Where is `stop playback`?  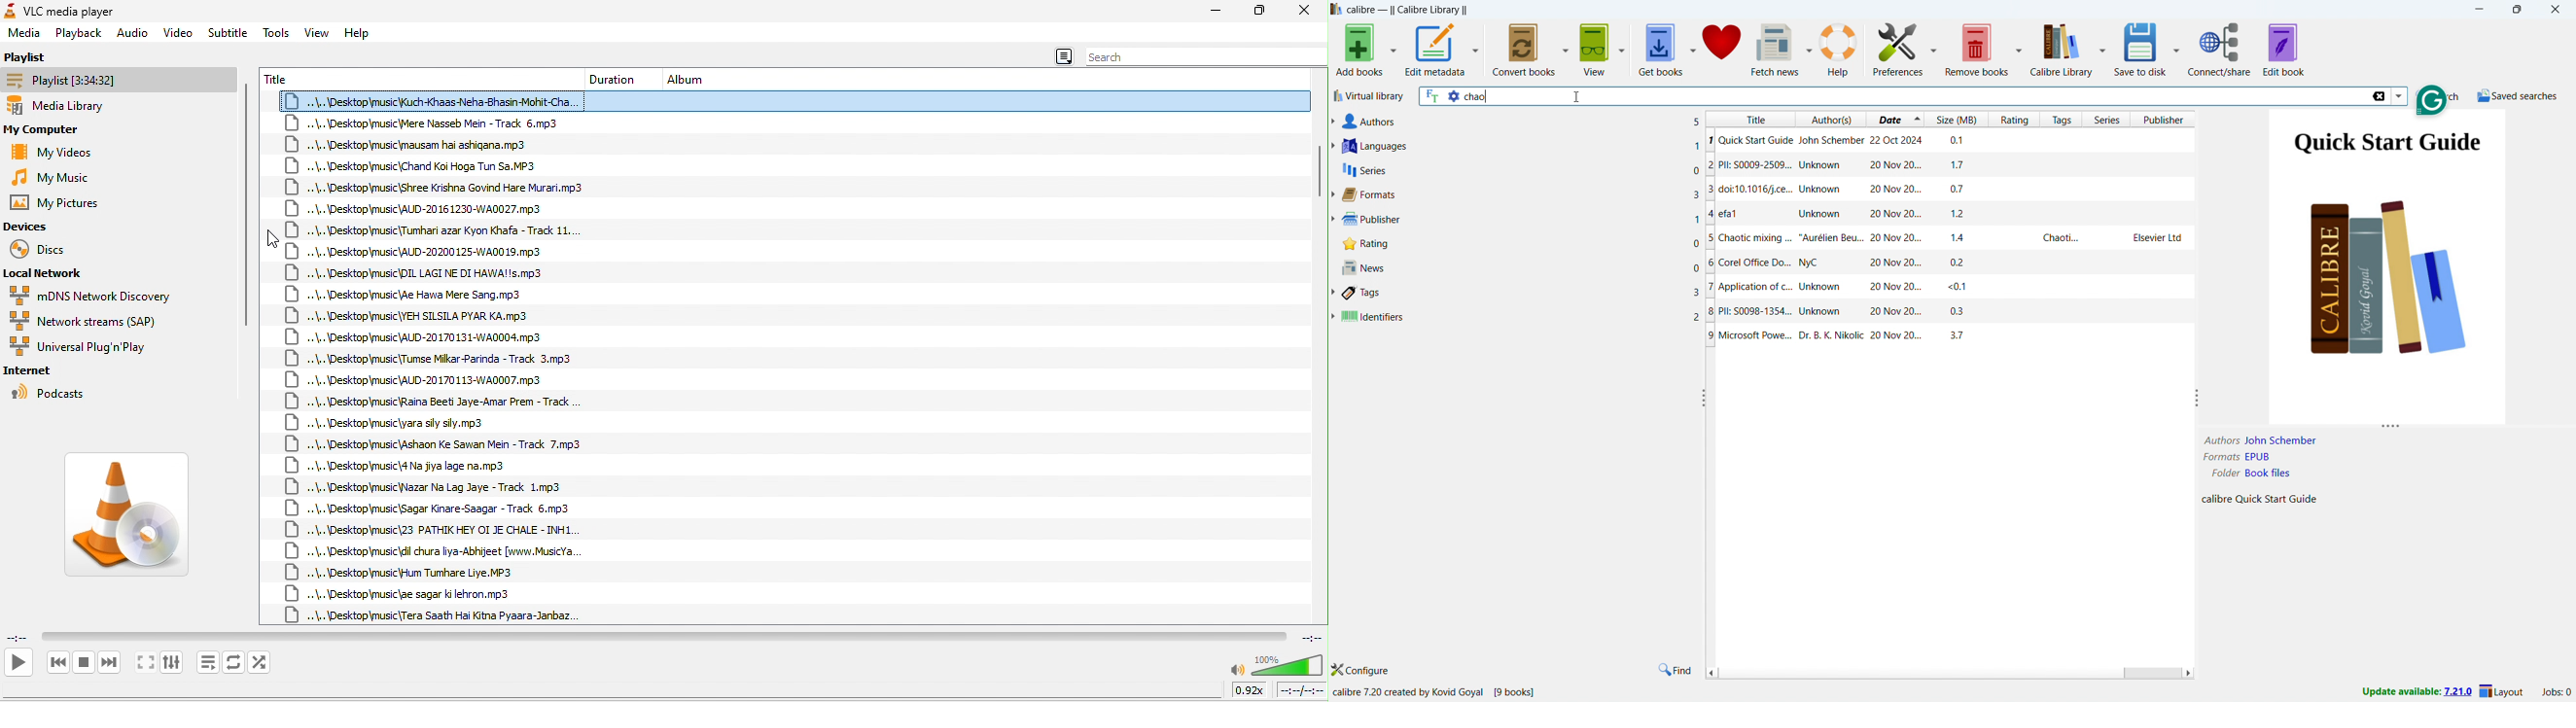 stop playback is located at coordinates (85, 662).